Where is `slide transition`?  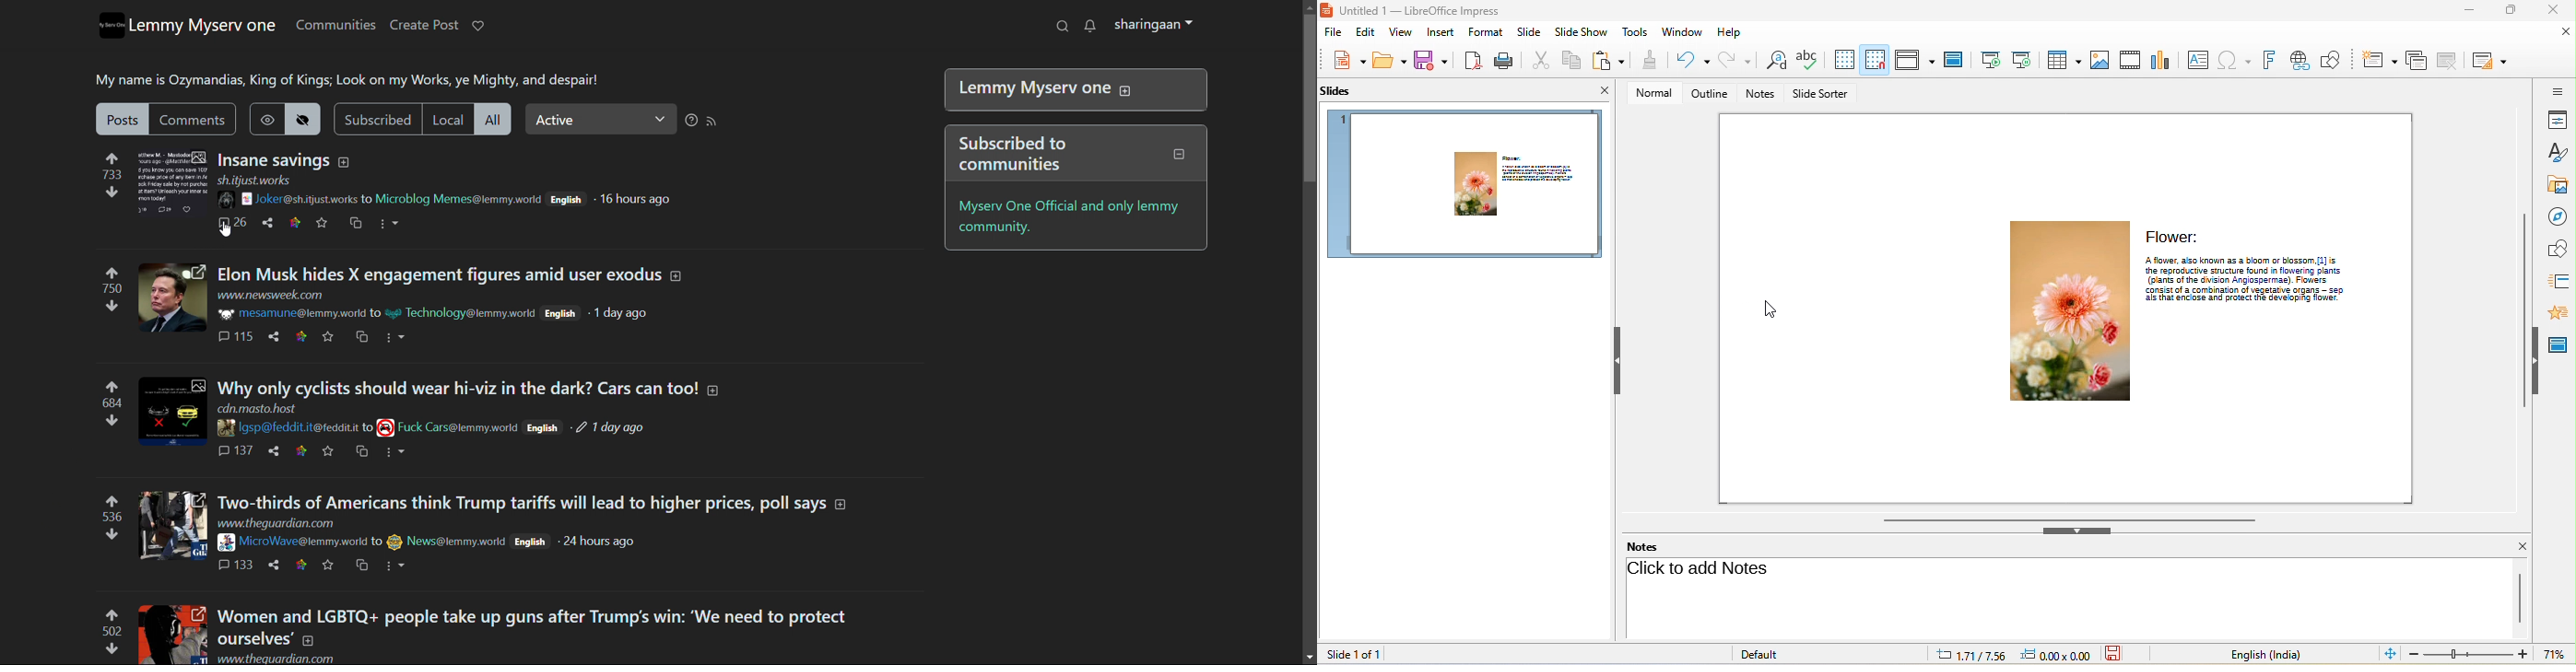 slide transition is located at coordinates (2559, 280).